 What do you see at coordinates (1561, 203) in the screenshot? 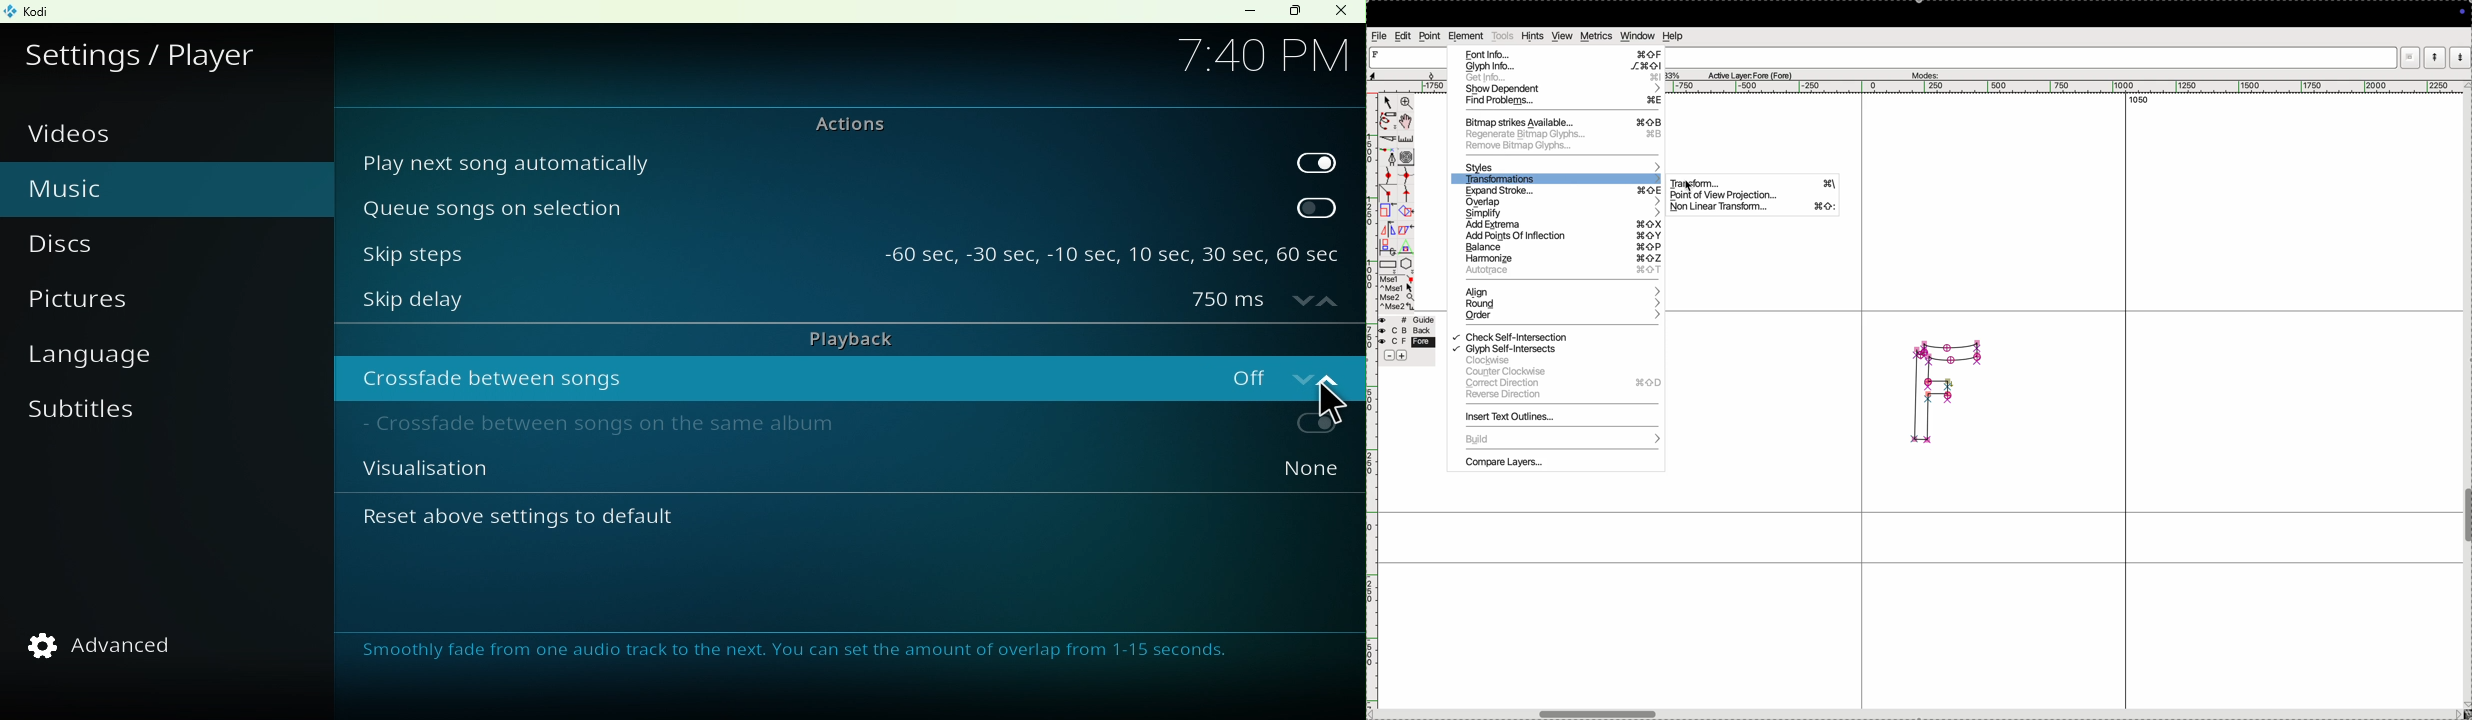
I see `overlap` at bounding box center [1561, 203].